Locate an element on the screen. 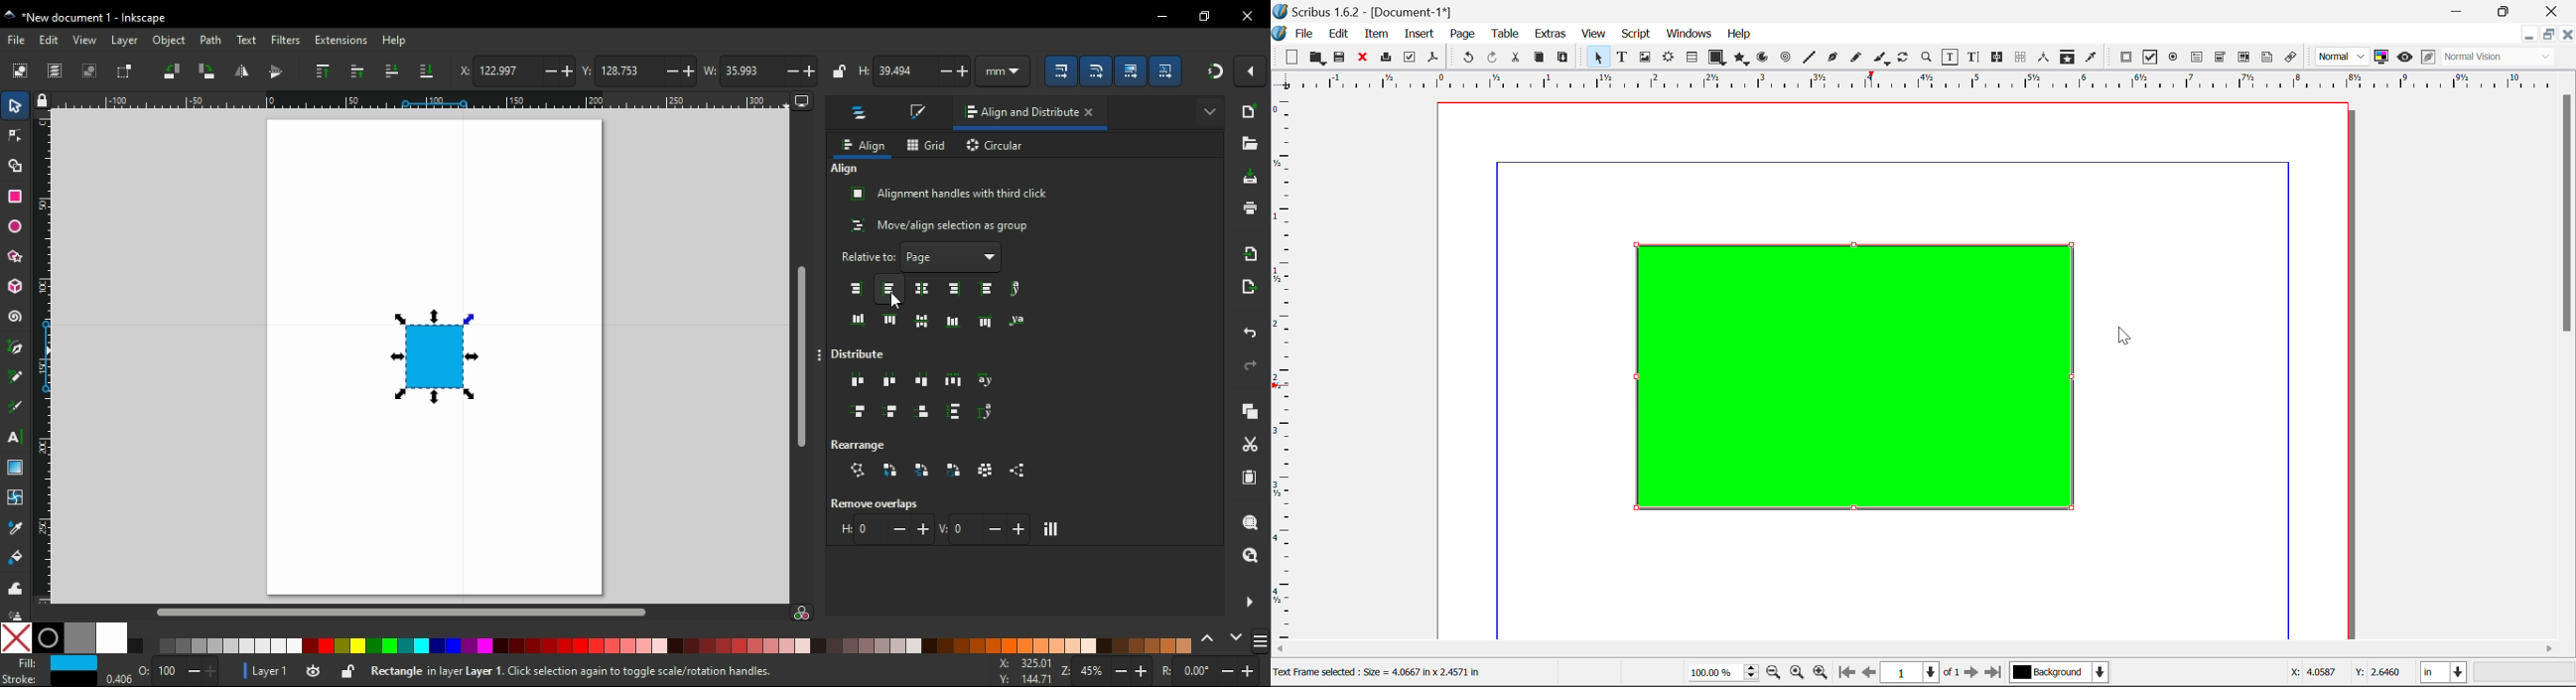 This screenshot has height=700, width=2576. nicely arrange selected connector network is located at coordinates (860, 470).